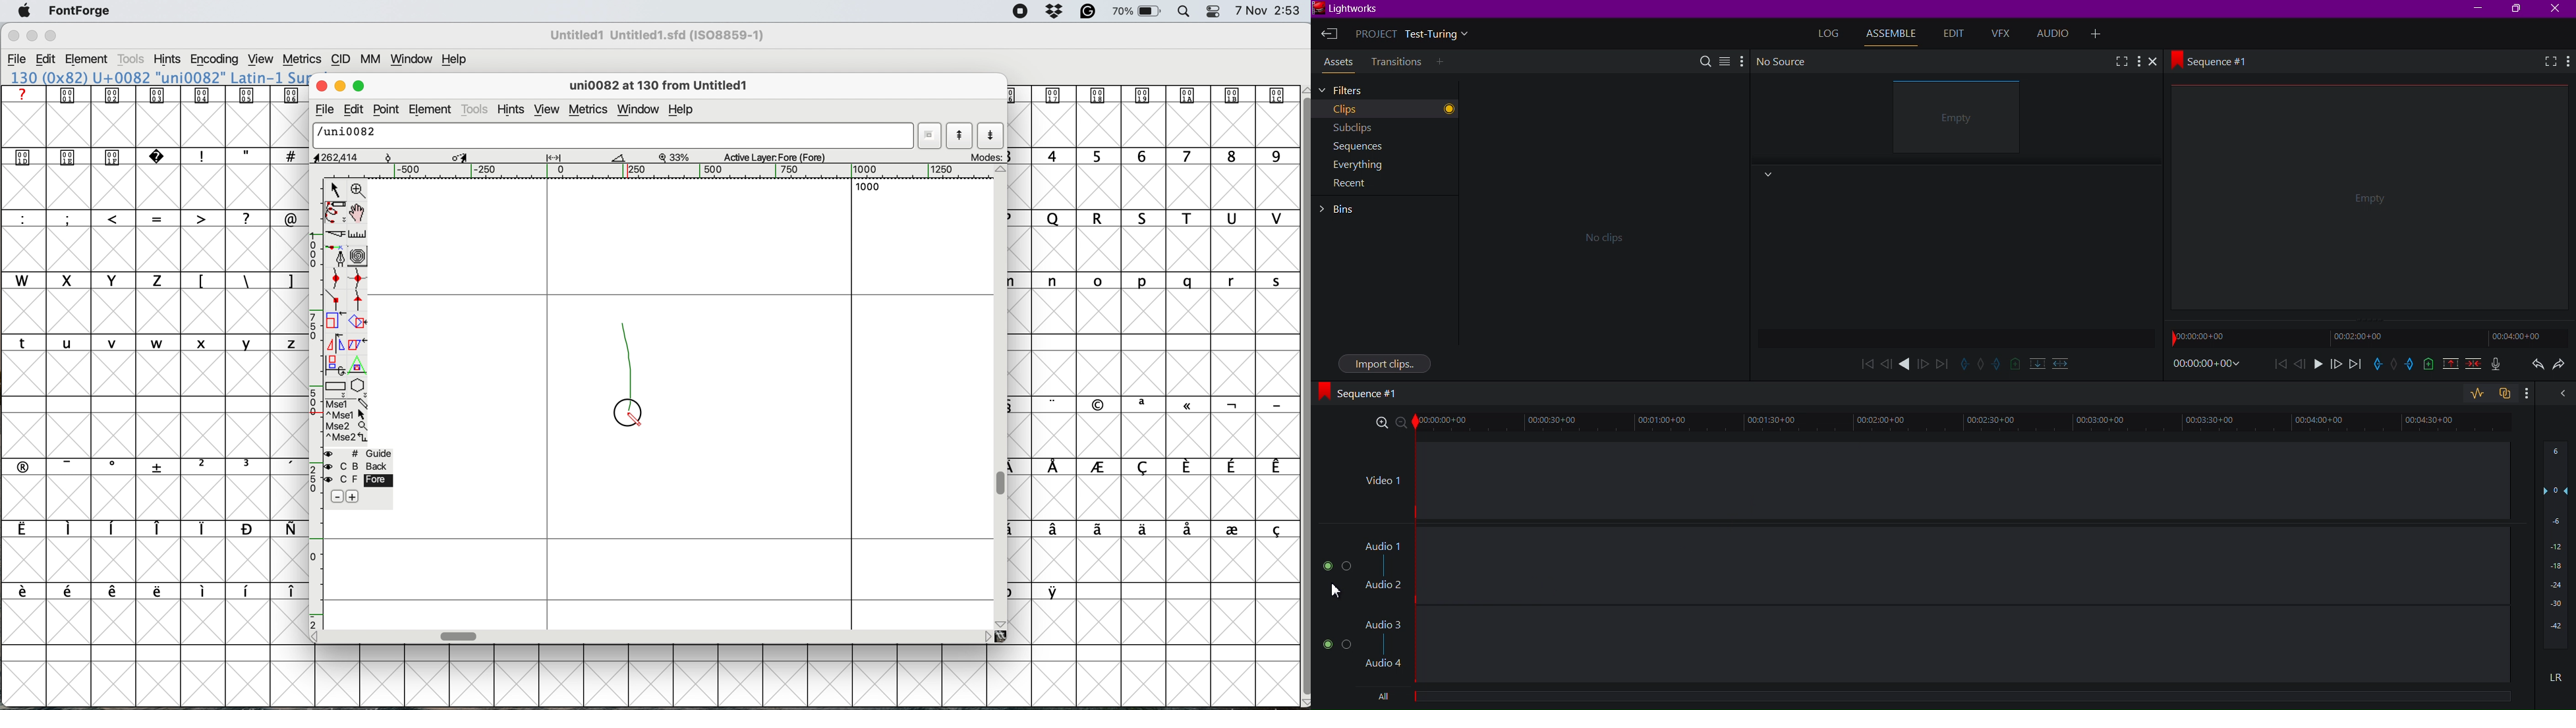 The image size is (2576, 728). What do you see at coordinates (2371, 202) in the screenshot?
I see `Sequence View` at bounding box center [2371, 202].